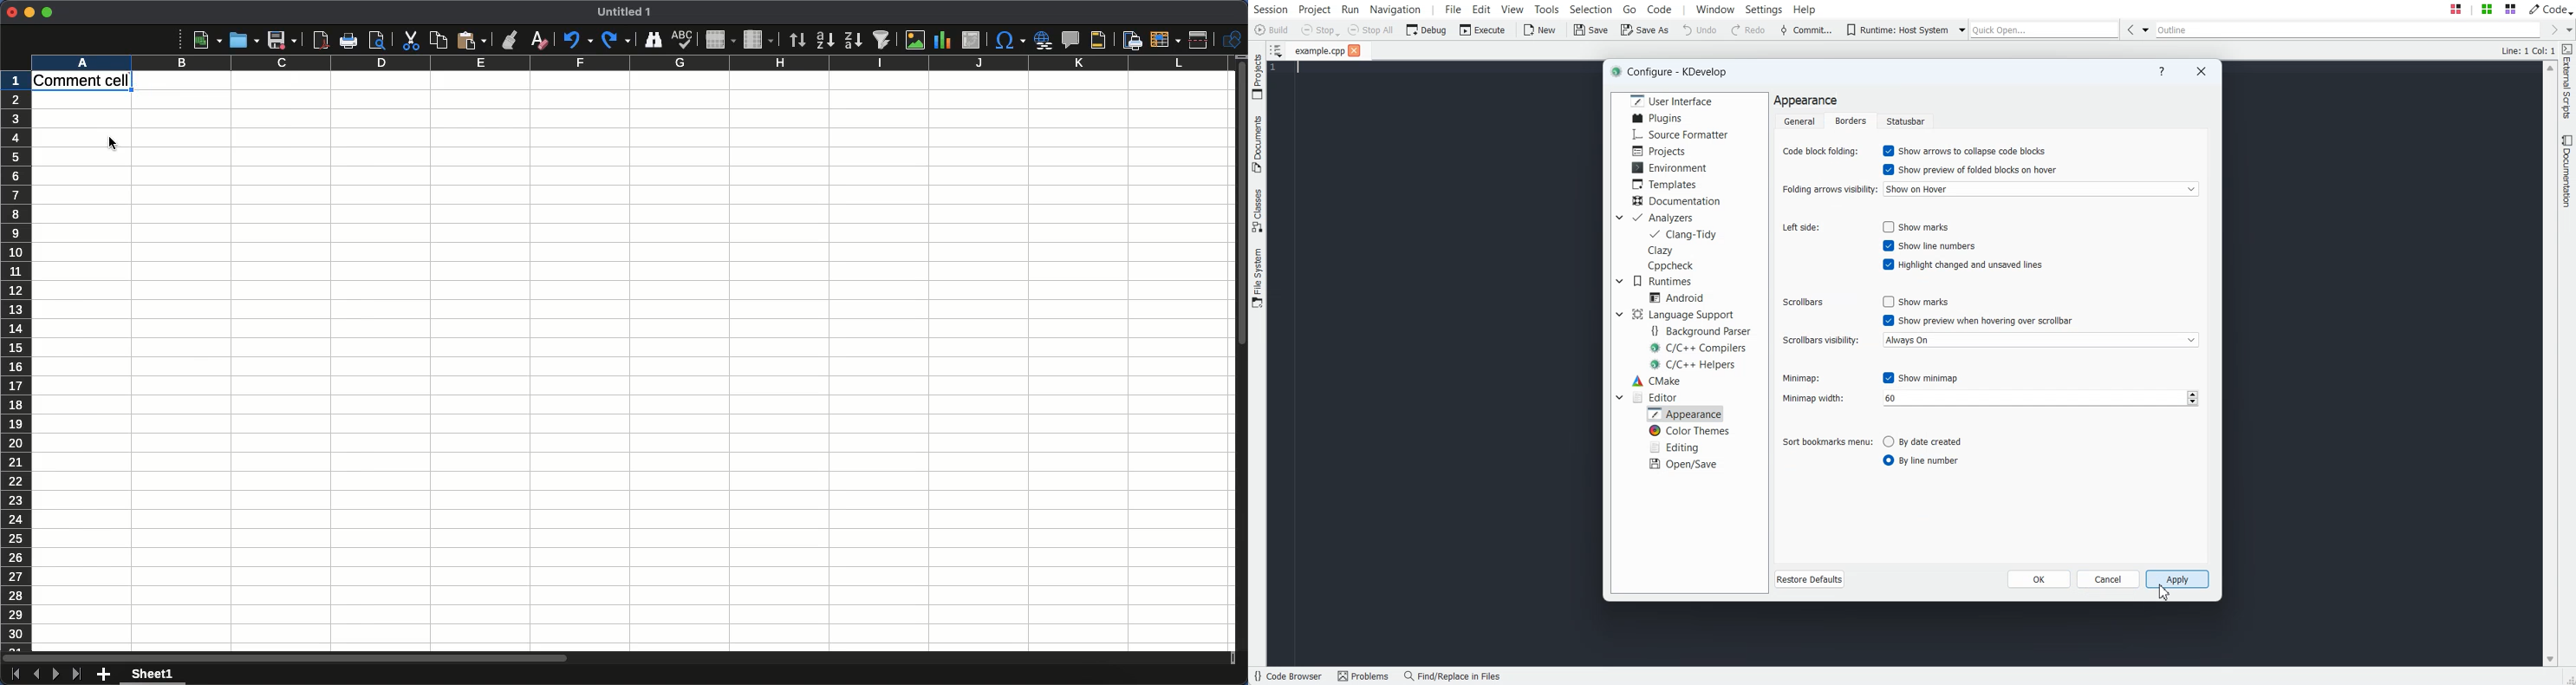  I want to click on Last sheet, so click(76, 675).